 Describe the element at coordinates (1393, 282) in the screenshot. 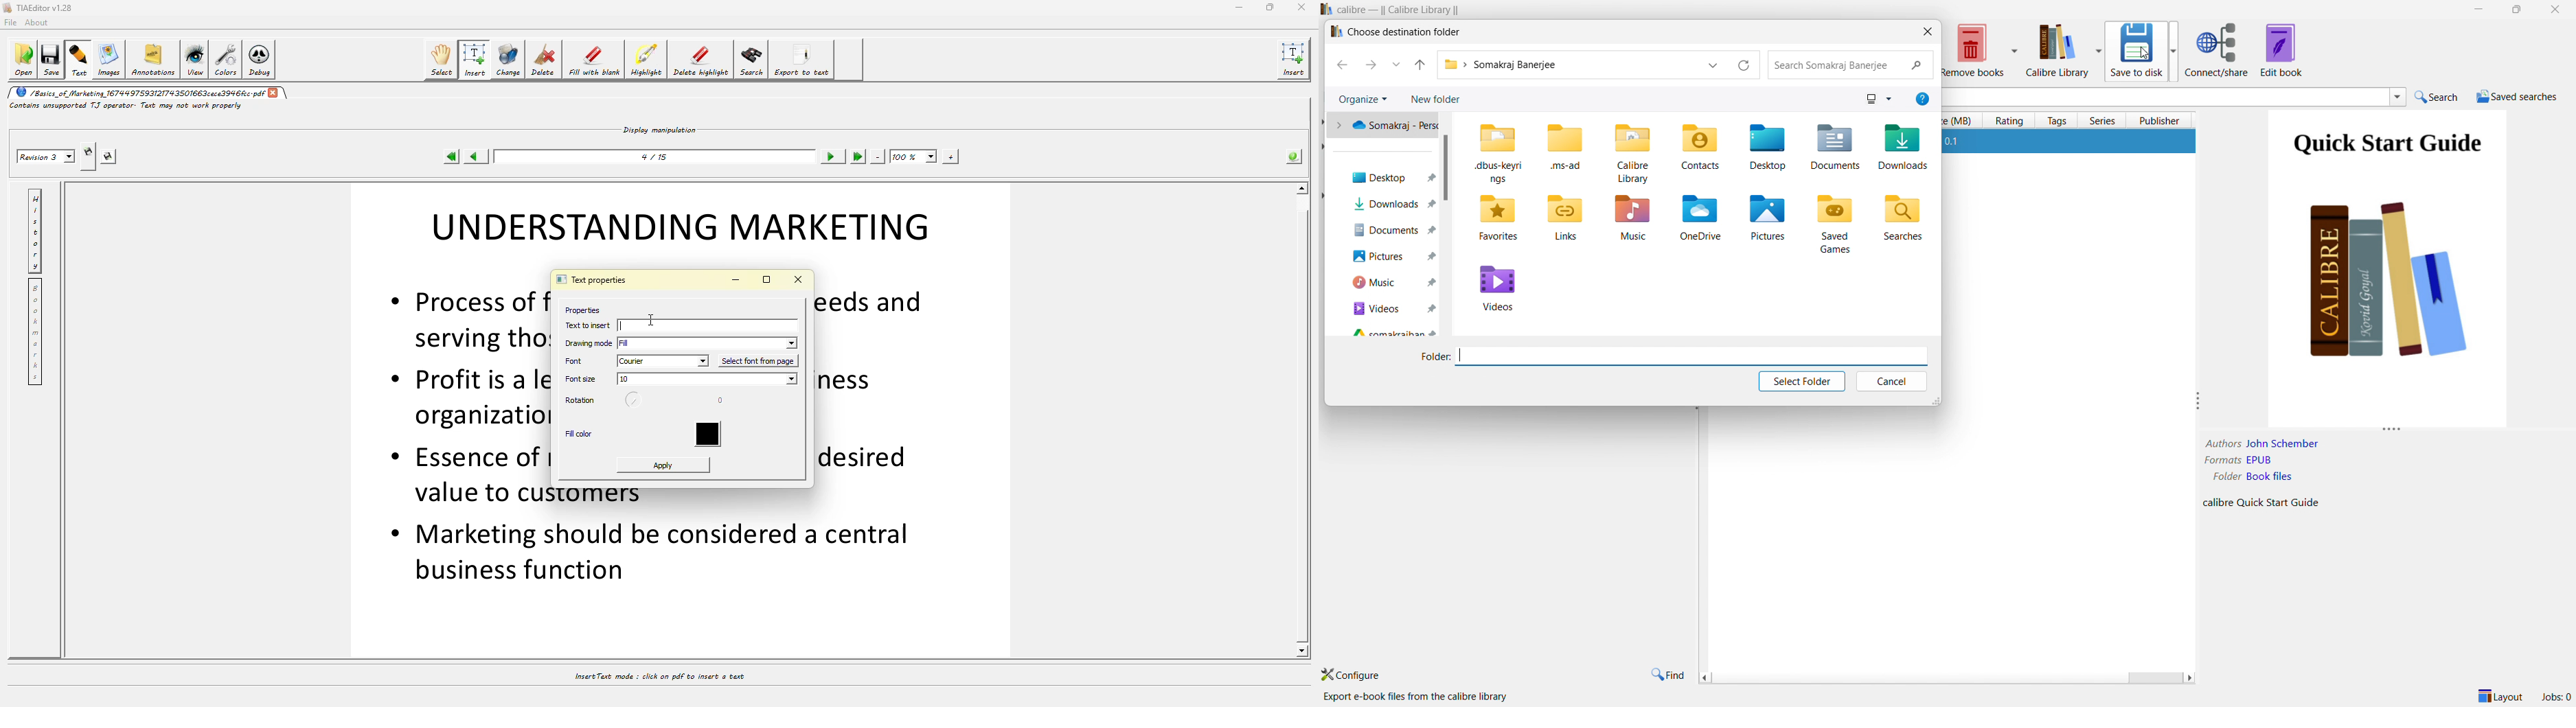

I see `Music` at that location.